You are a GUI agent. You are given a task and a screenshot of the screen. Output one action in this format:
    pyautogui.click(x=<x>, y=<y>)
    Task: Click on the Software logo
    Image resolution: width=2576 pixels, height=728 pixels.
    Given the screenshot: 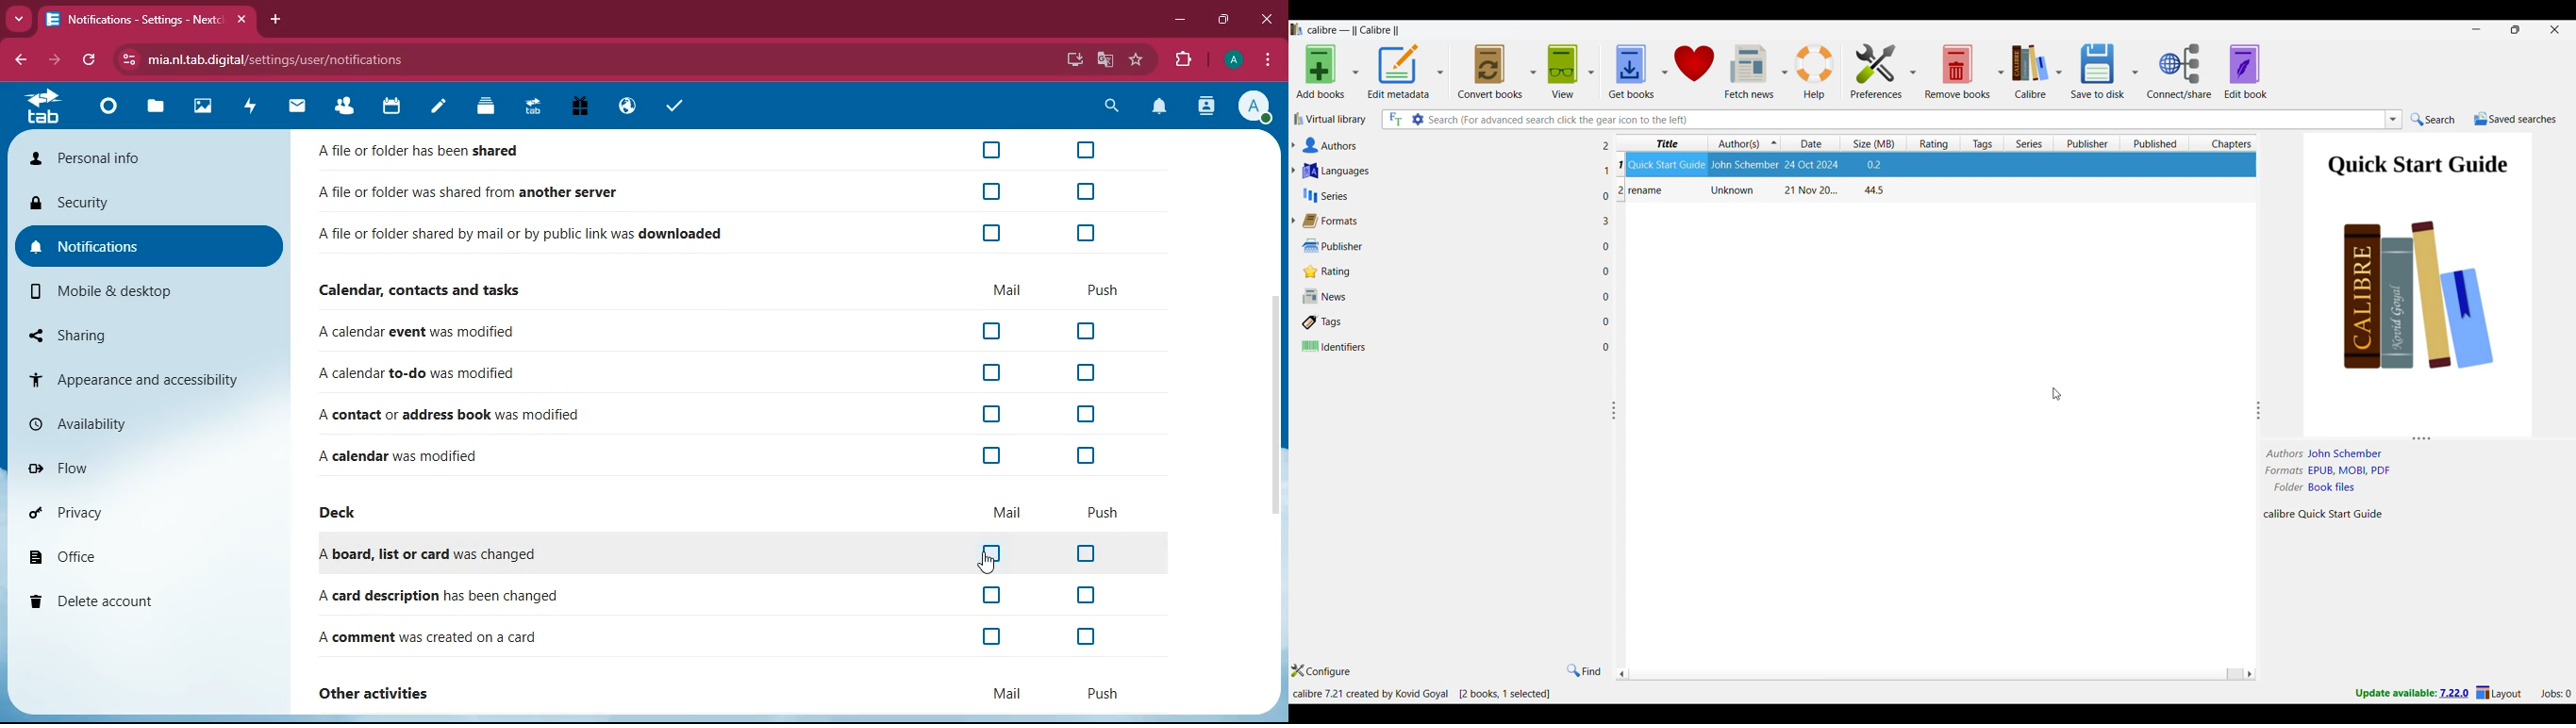 What is the action you would take?
    pyautogui.click(x=1297, y=29)
    